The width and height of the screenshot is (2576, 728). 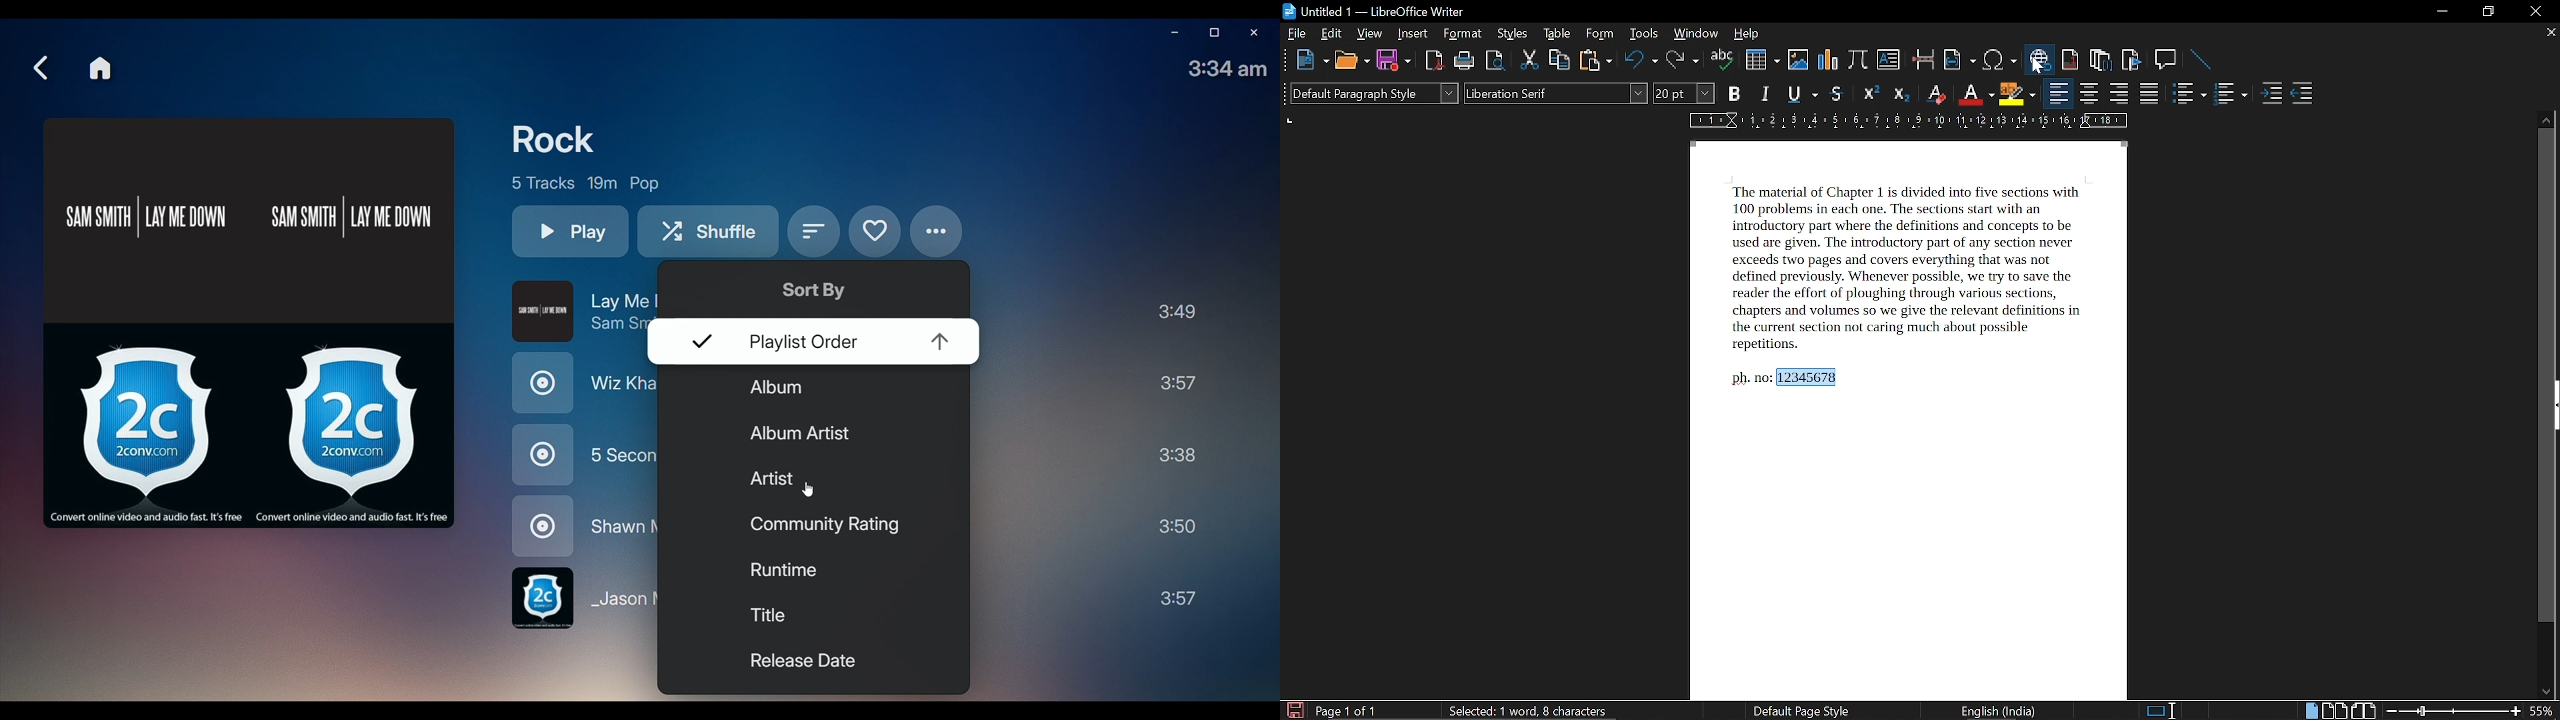 I want to click on Mark Favorite, so click(x=873, y=231).